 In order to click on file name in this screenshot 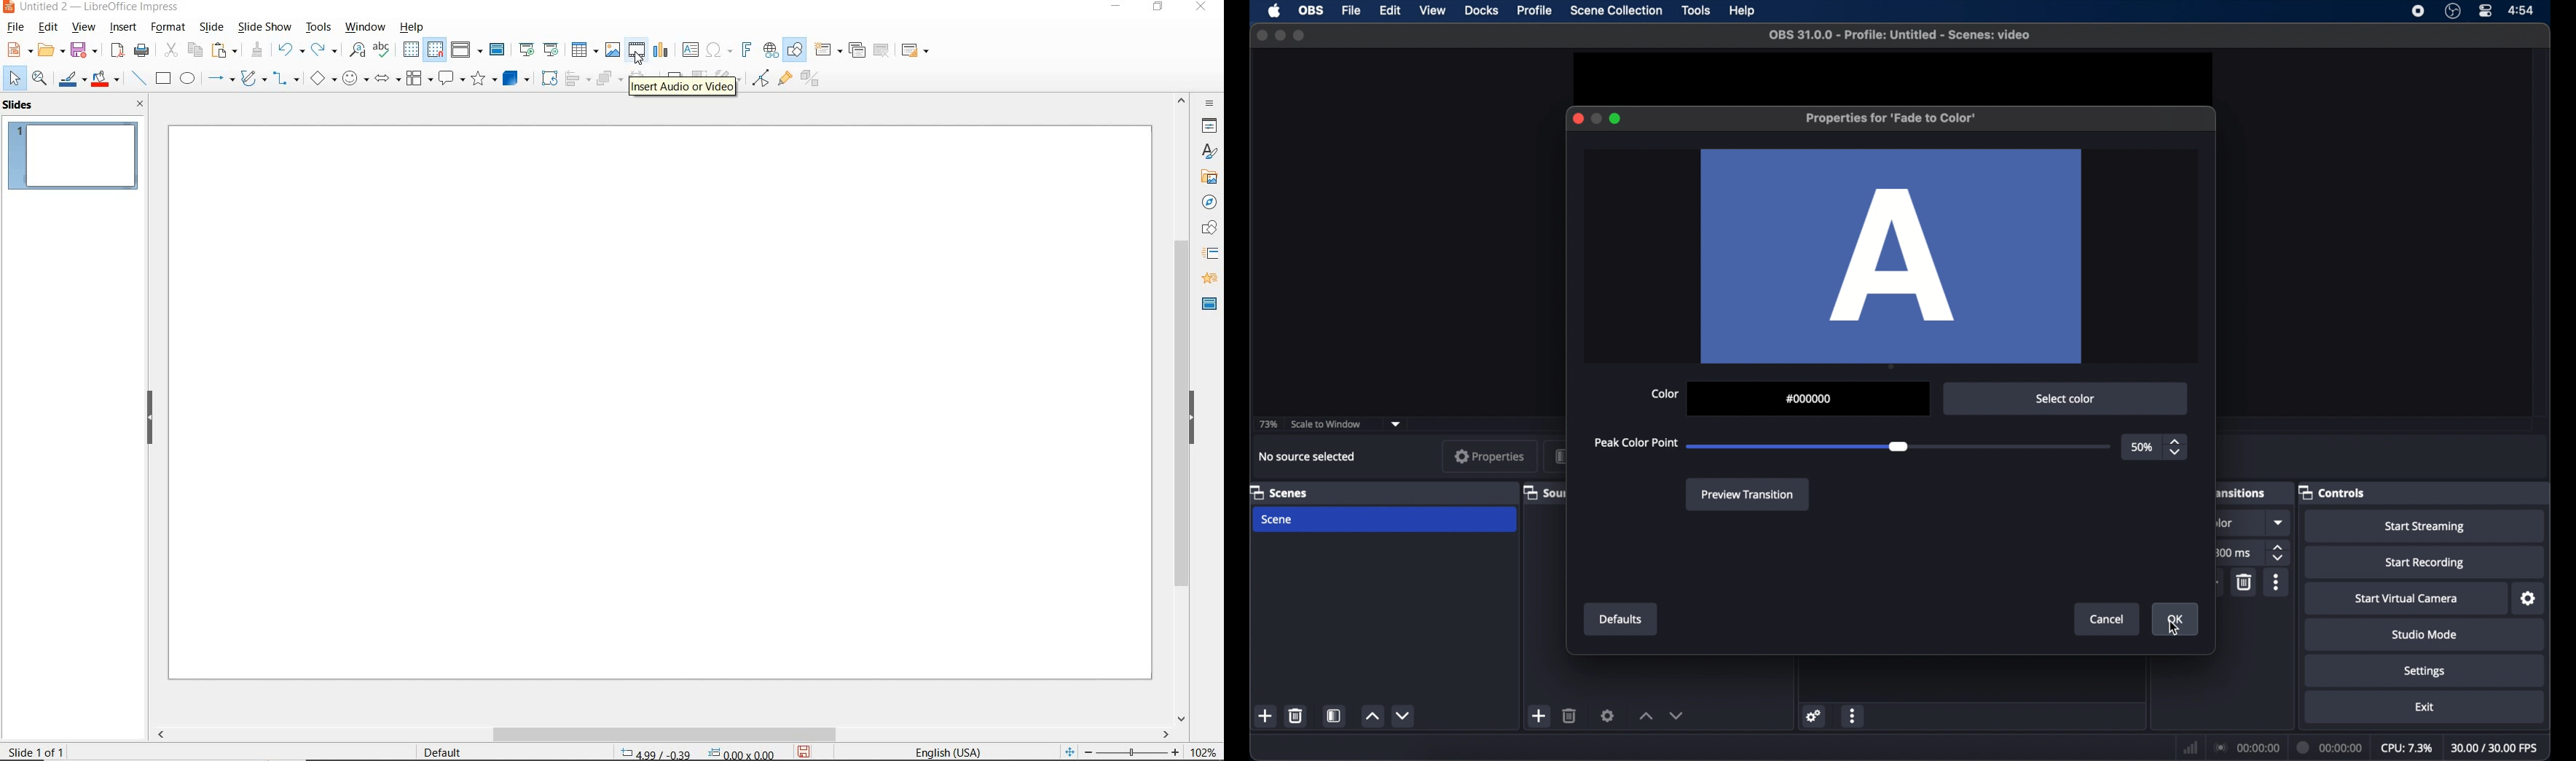, I will do `click(1900, 35)`.